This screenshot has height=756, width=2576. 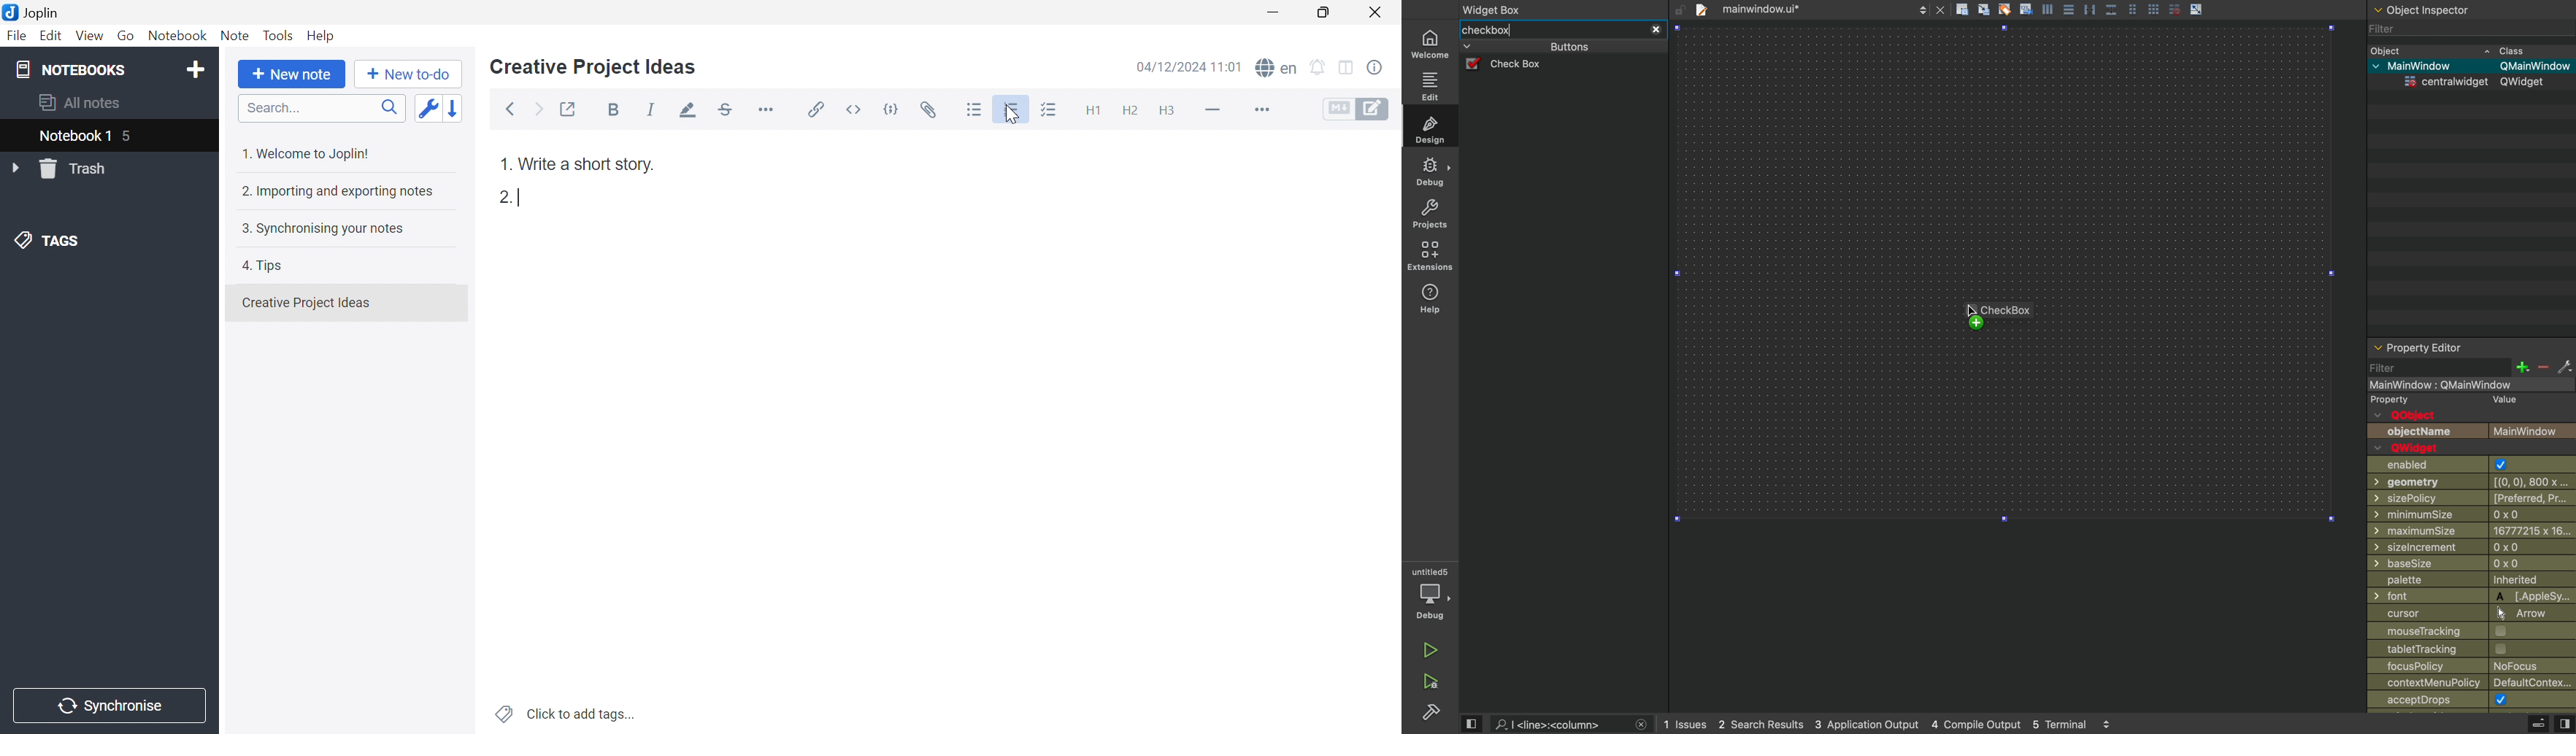 What do you see at coordinates (770, 110) in the screenshot?
I see `Horizontal` at bounding box center [770, 110].